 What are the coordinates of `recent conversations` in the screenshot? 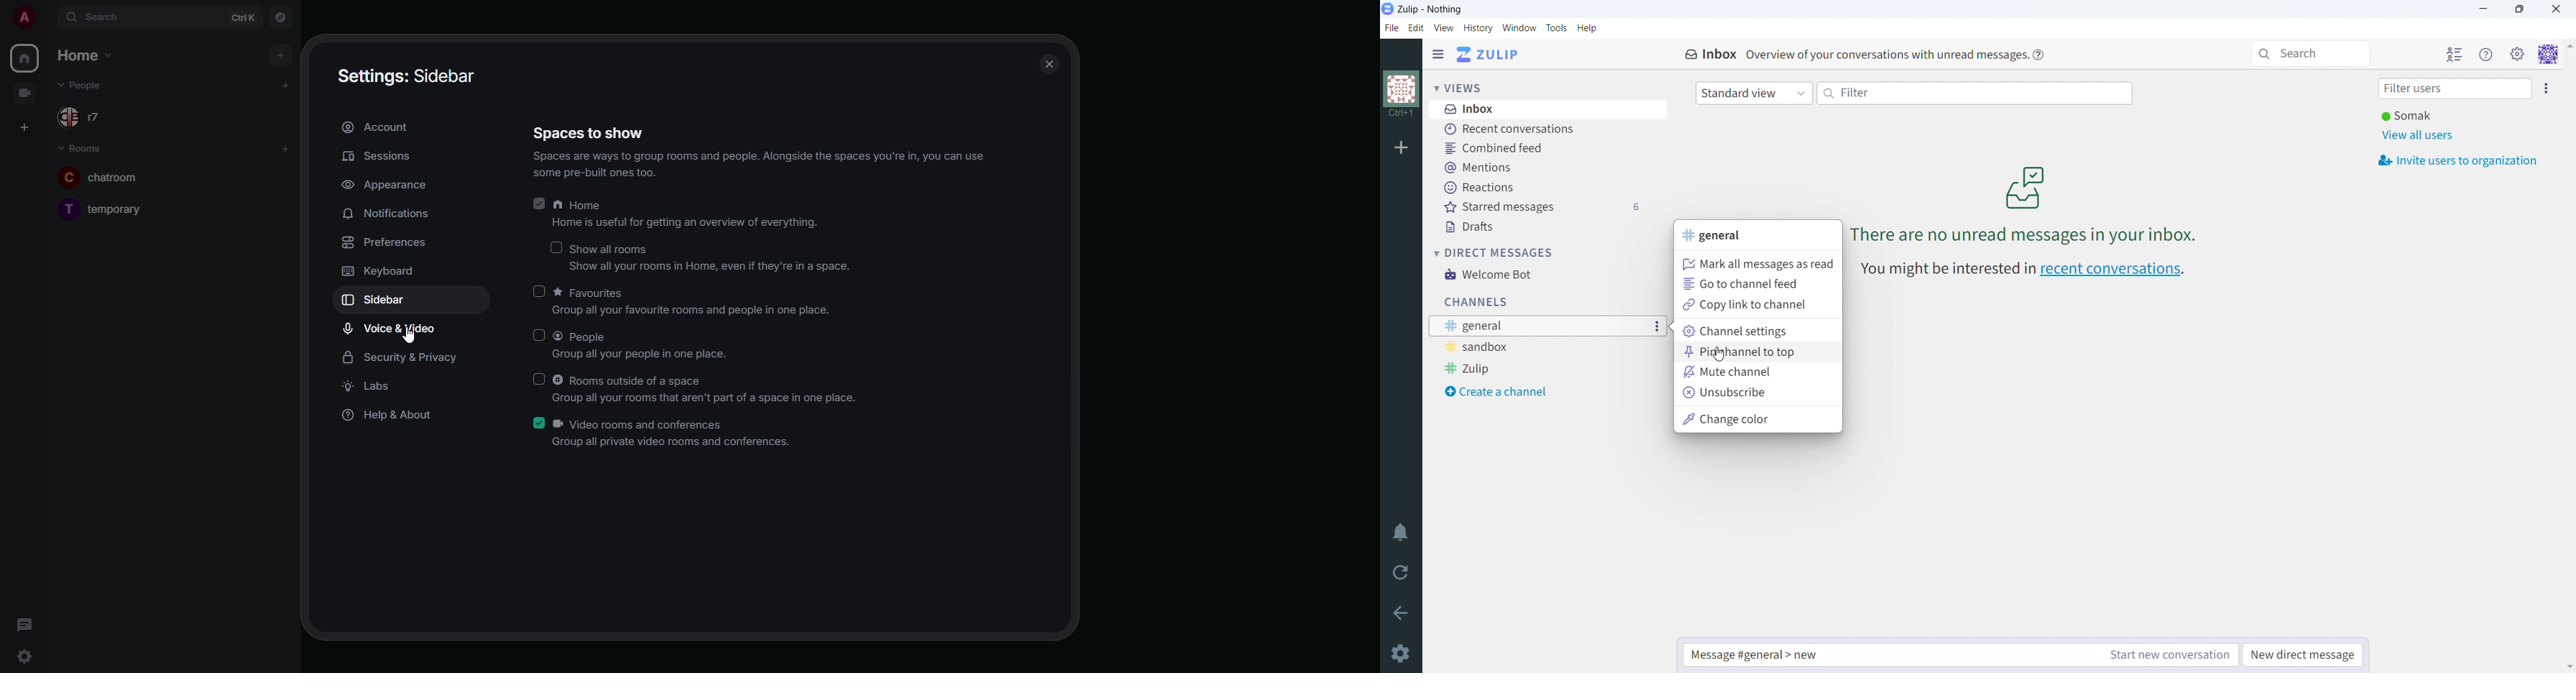 It's located at (2113, 270).